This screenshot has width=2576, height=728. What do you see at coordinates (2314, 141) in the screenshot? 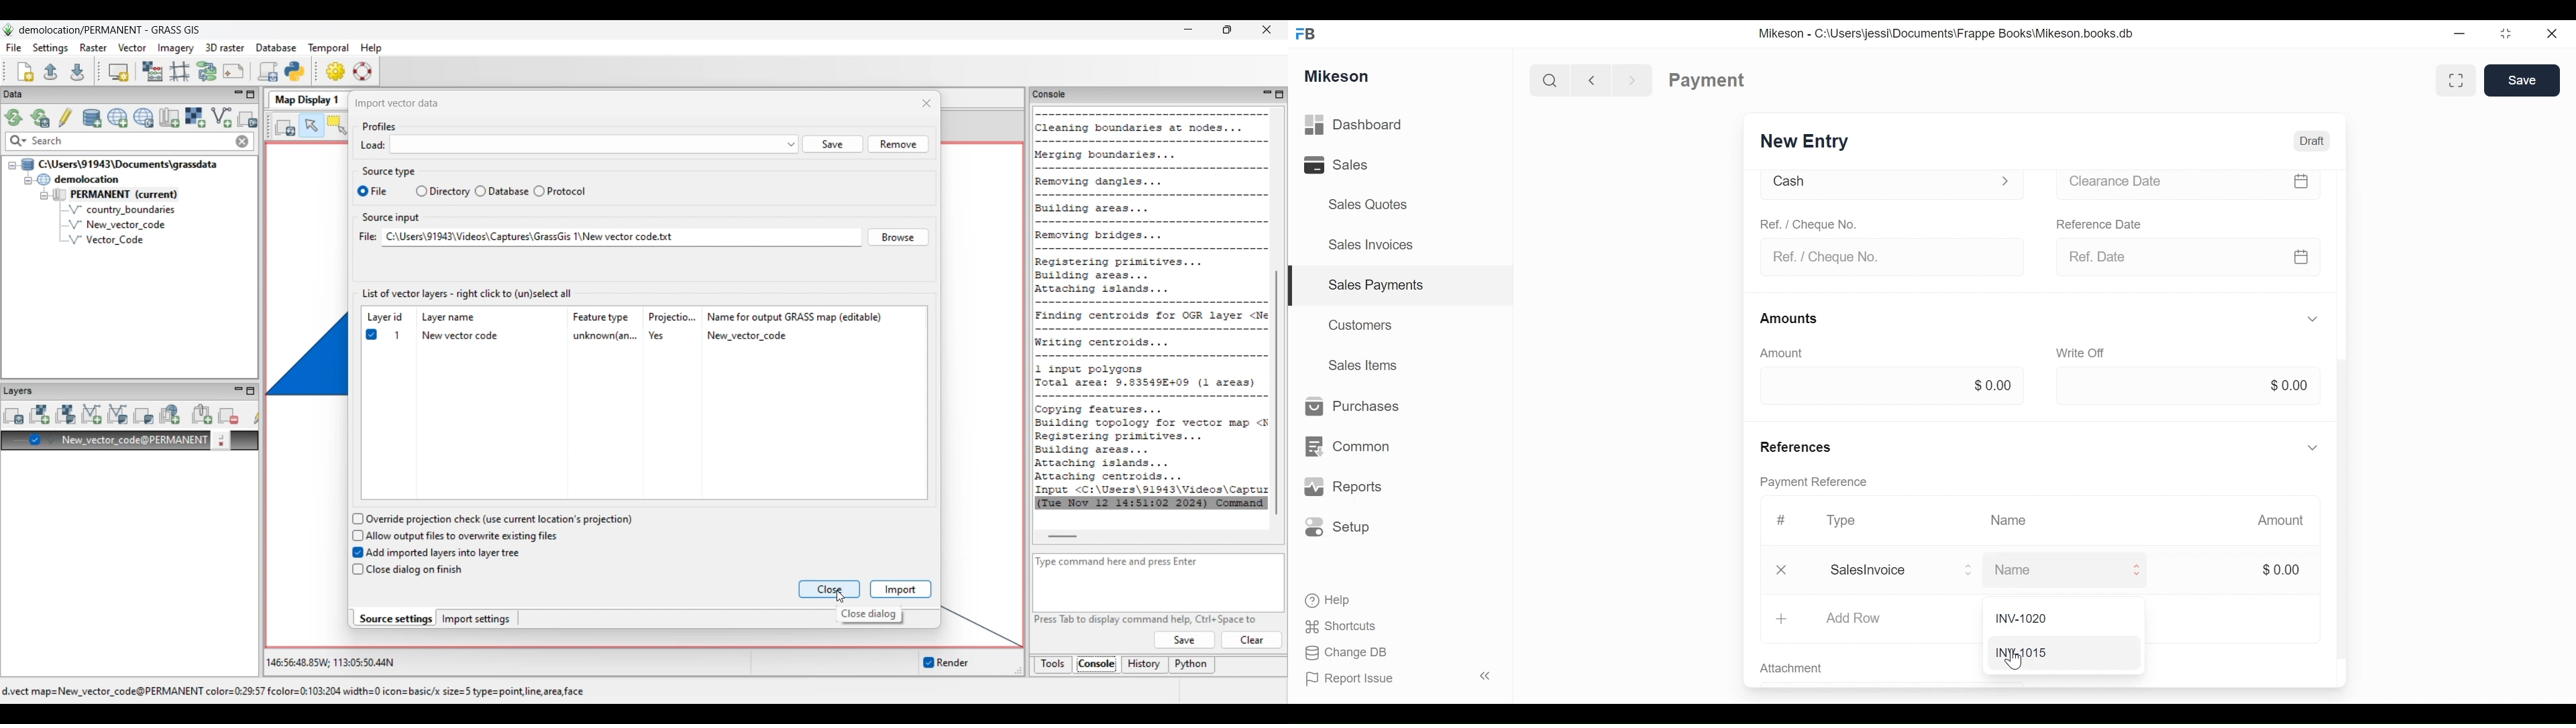
I see `Draft` at bounding box center [2314, 141].